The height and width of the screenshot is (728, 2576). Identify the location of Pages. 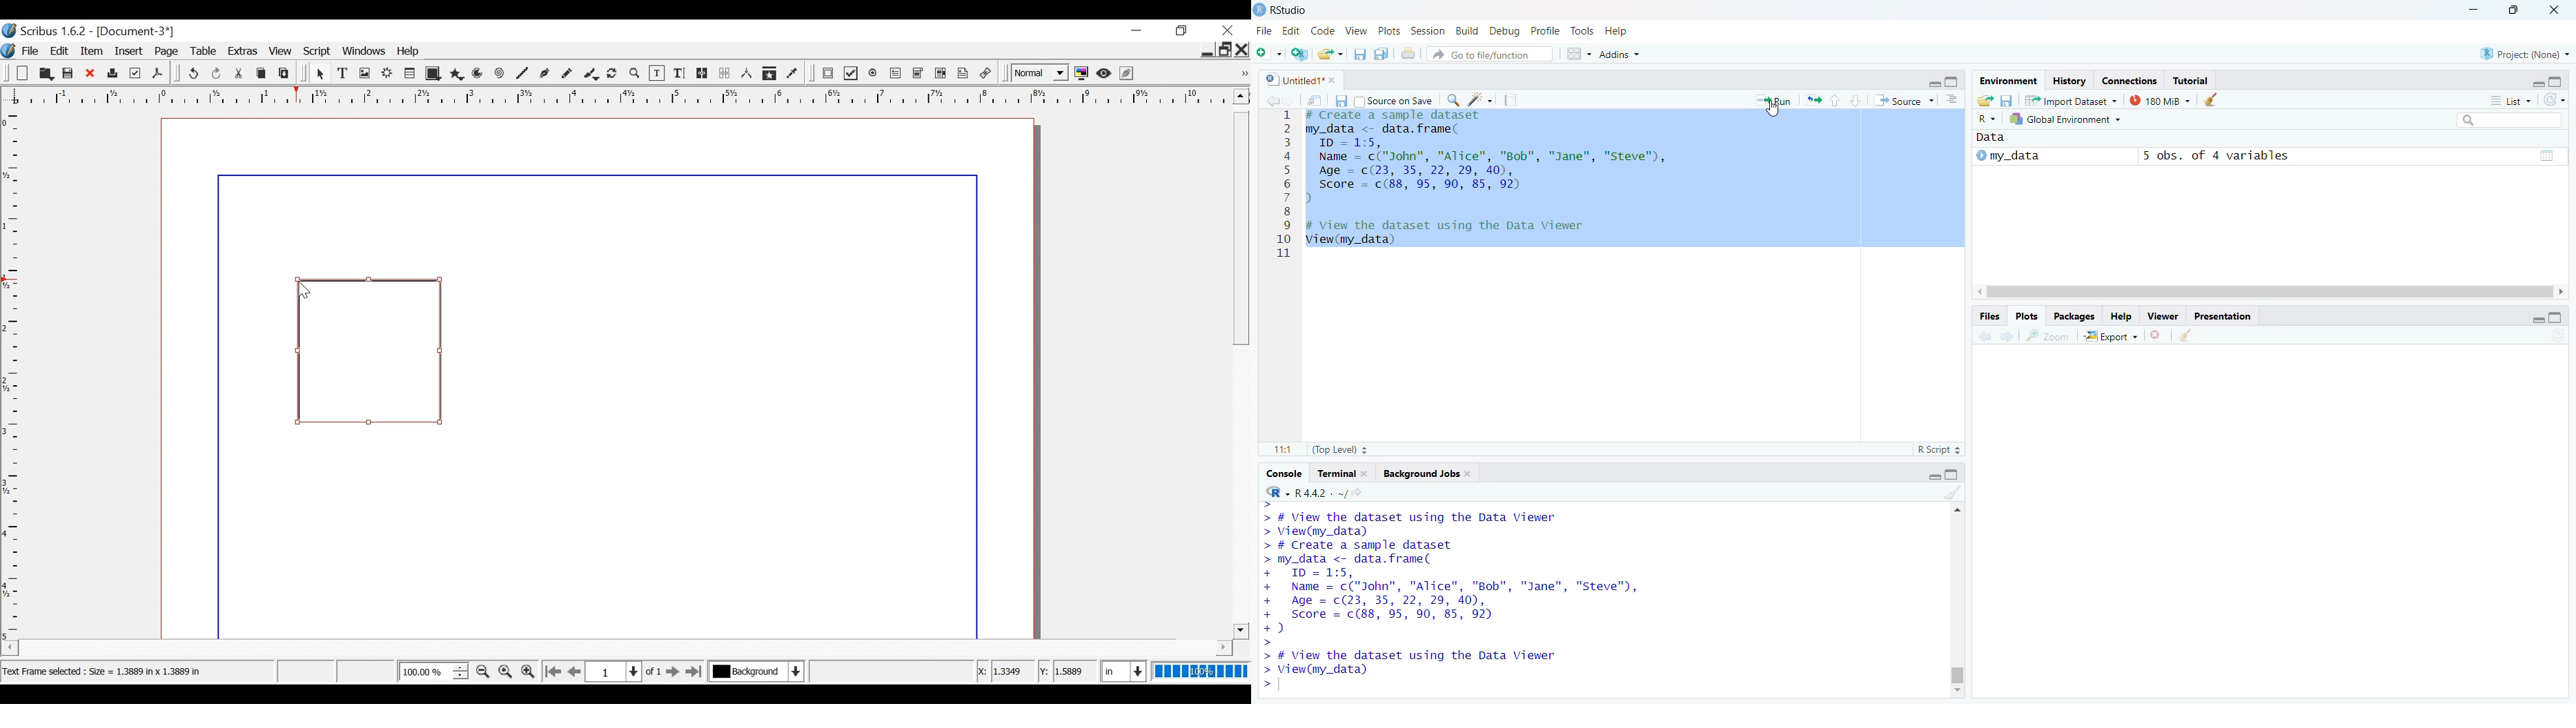
(2546, 156).